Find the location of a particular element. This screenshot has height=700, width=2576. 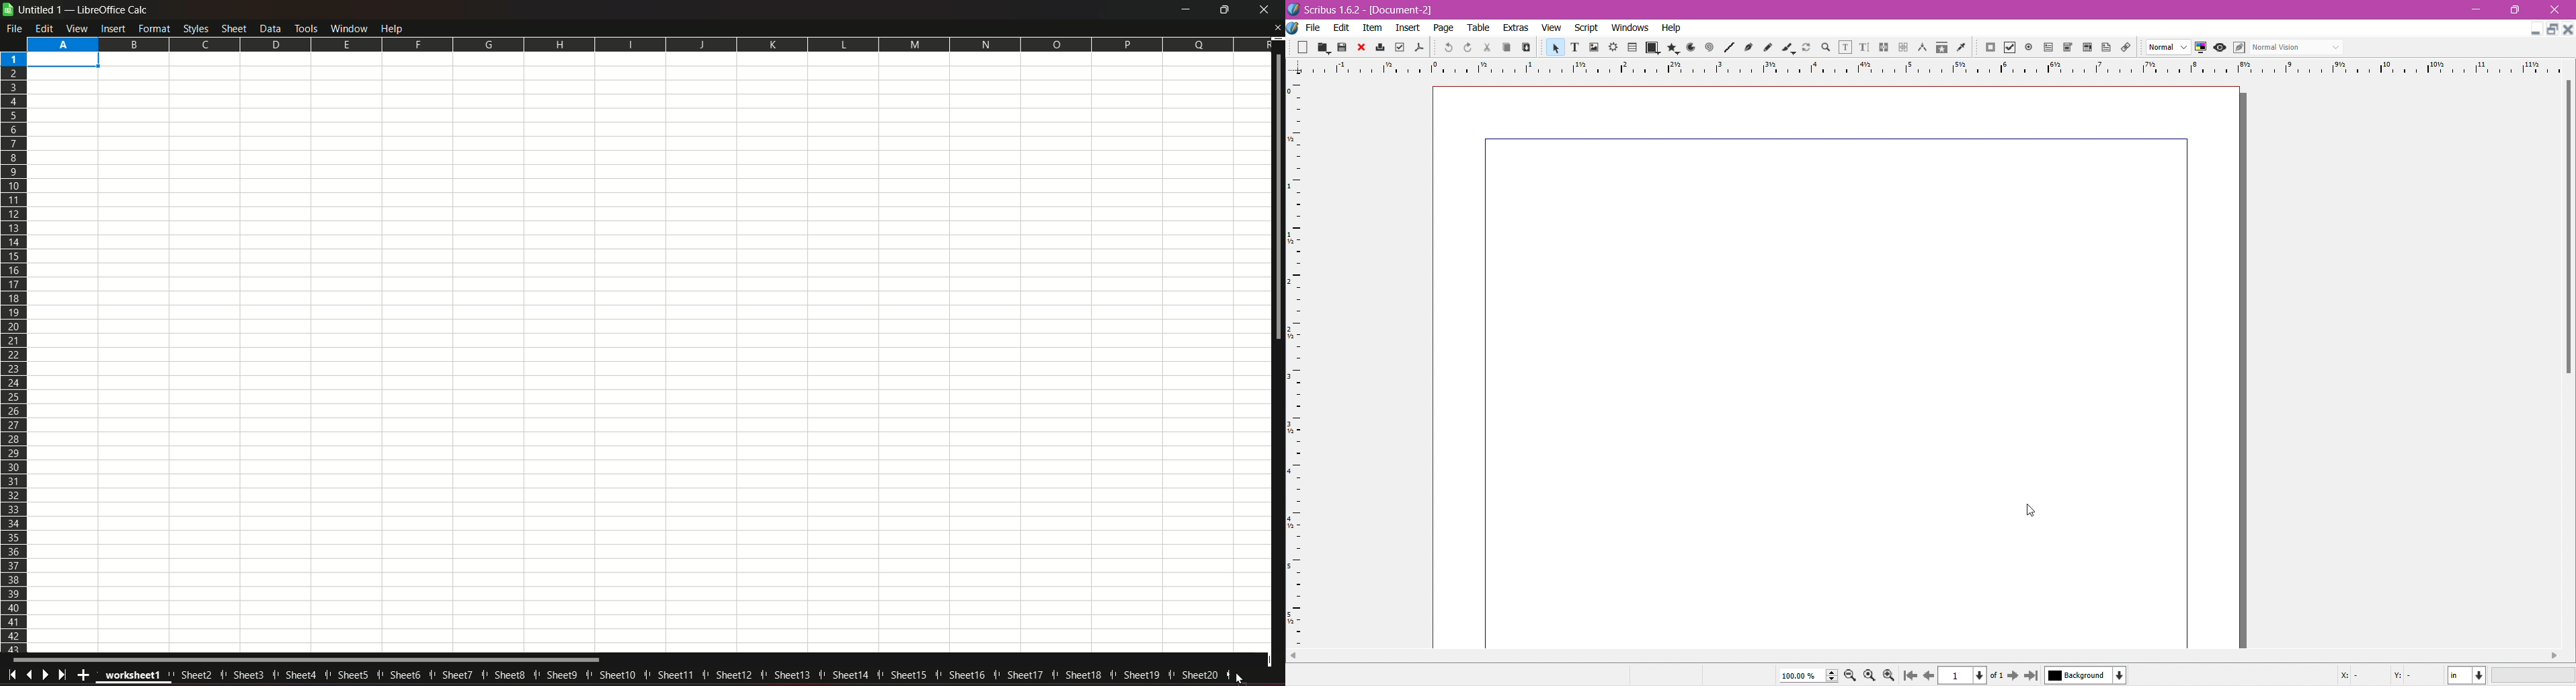

icon is located at coordinates (1843, 47).